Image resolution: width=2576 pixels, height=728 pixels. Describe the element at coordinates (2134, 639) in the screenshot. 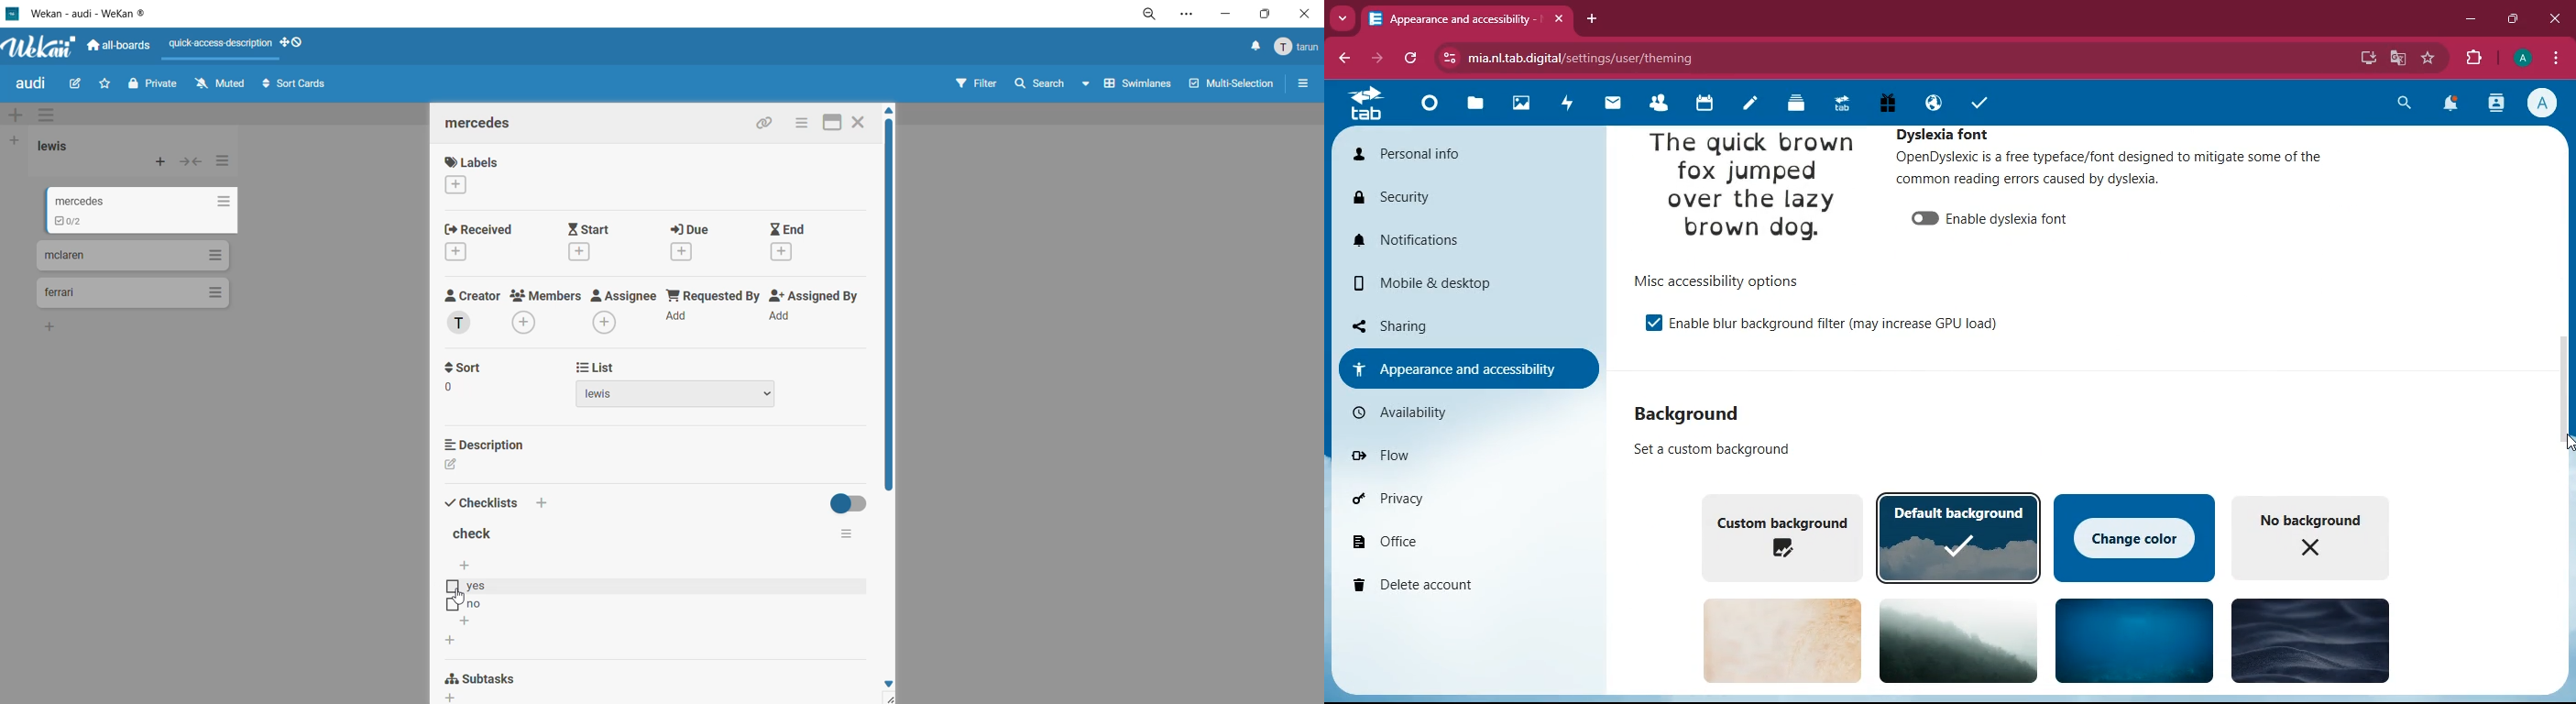

I see `background` at that location.